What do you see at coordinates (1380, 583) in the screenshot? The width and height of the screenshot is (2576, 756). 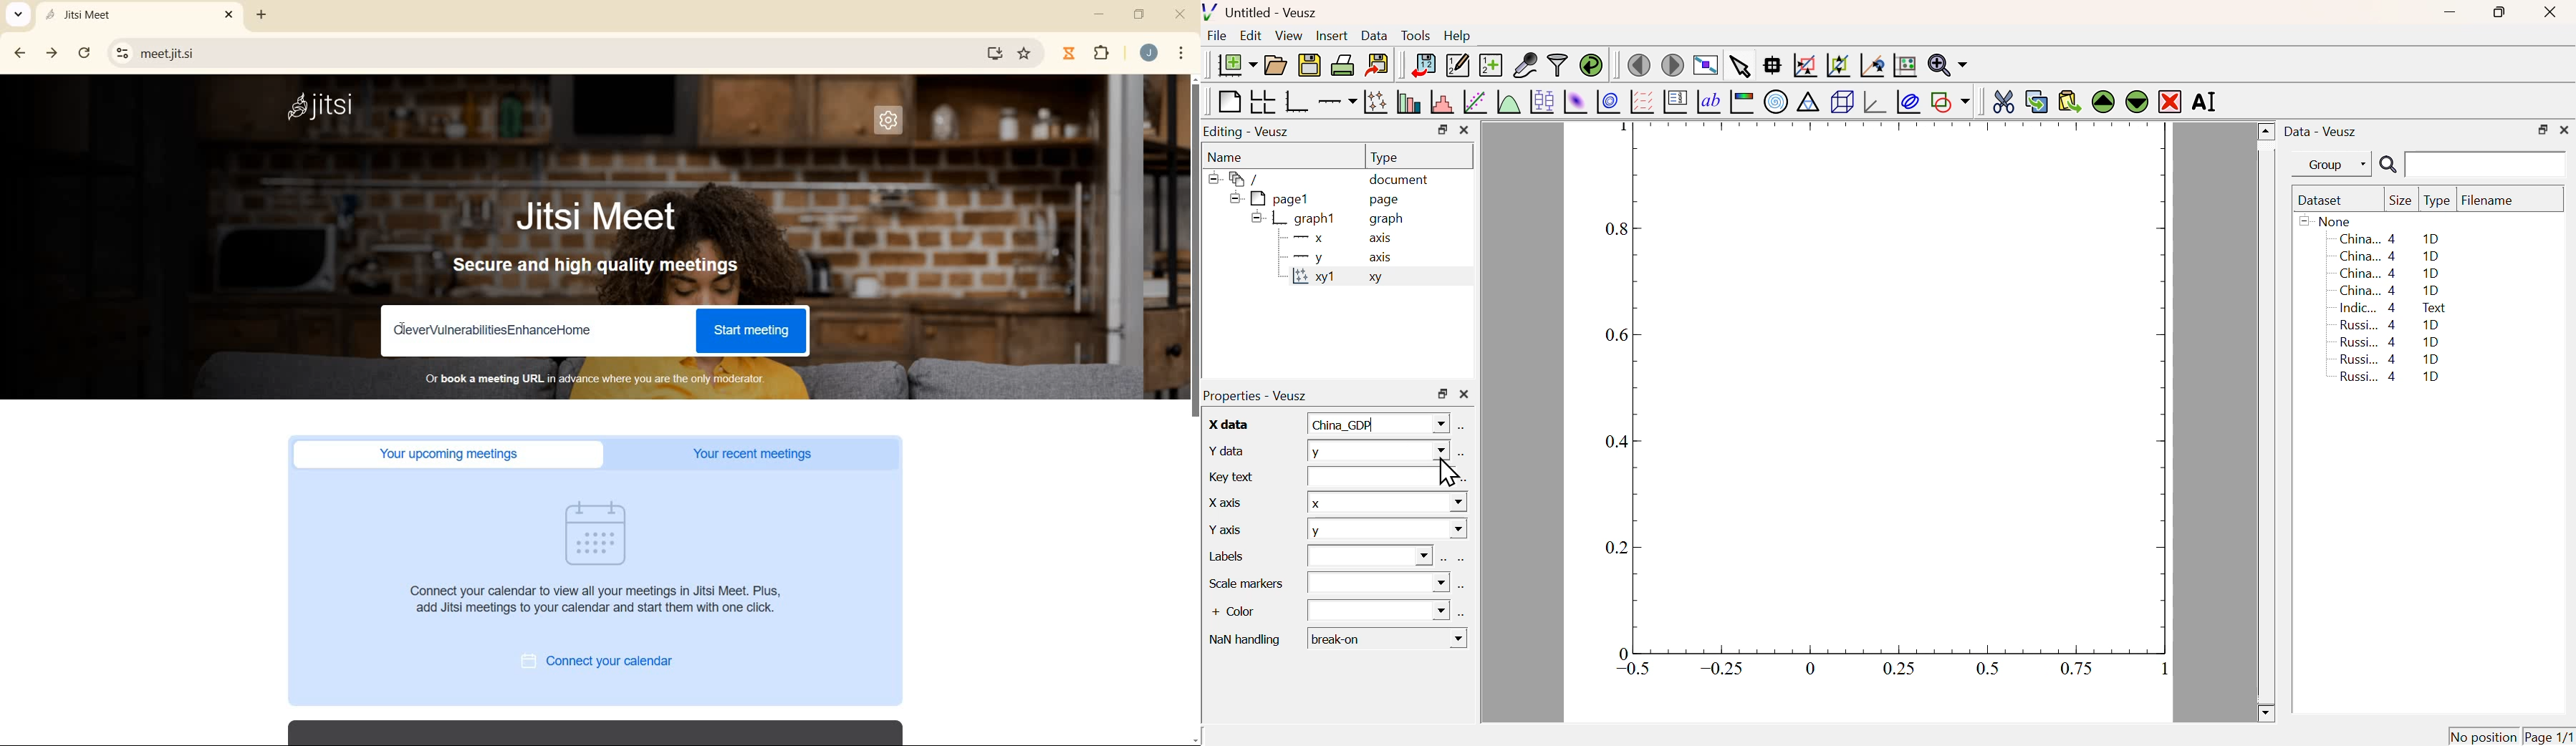 I see `Dropdown` at bounding box center [1380, 583].